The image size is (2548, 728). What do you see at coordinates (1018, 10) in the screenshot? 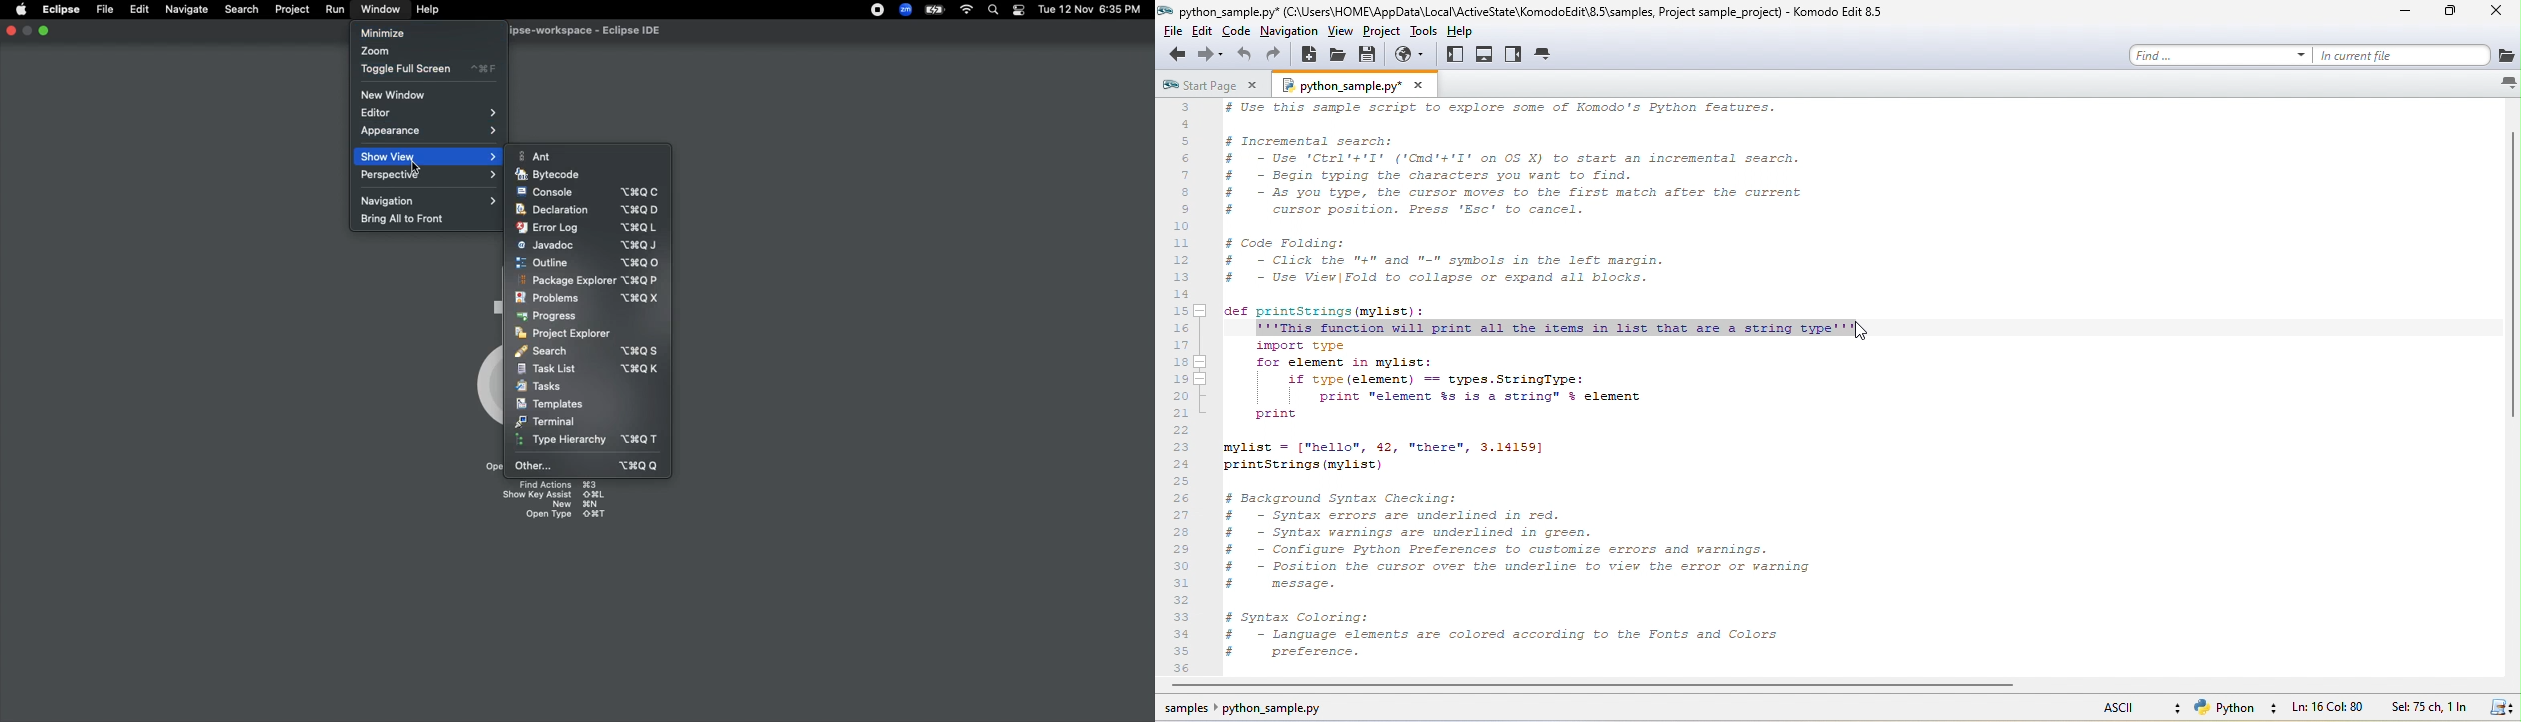
I see `Notification` at bounding box center [1018, 10].